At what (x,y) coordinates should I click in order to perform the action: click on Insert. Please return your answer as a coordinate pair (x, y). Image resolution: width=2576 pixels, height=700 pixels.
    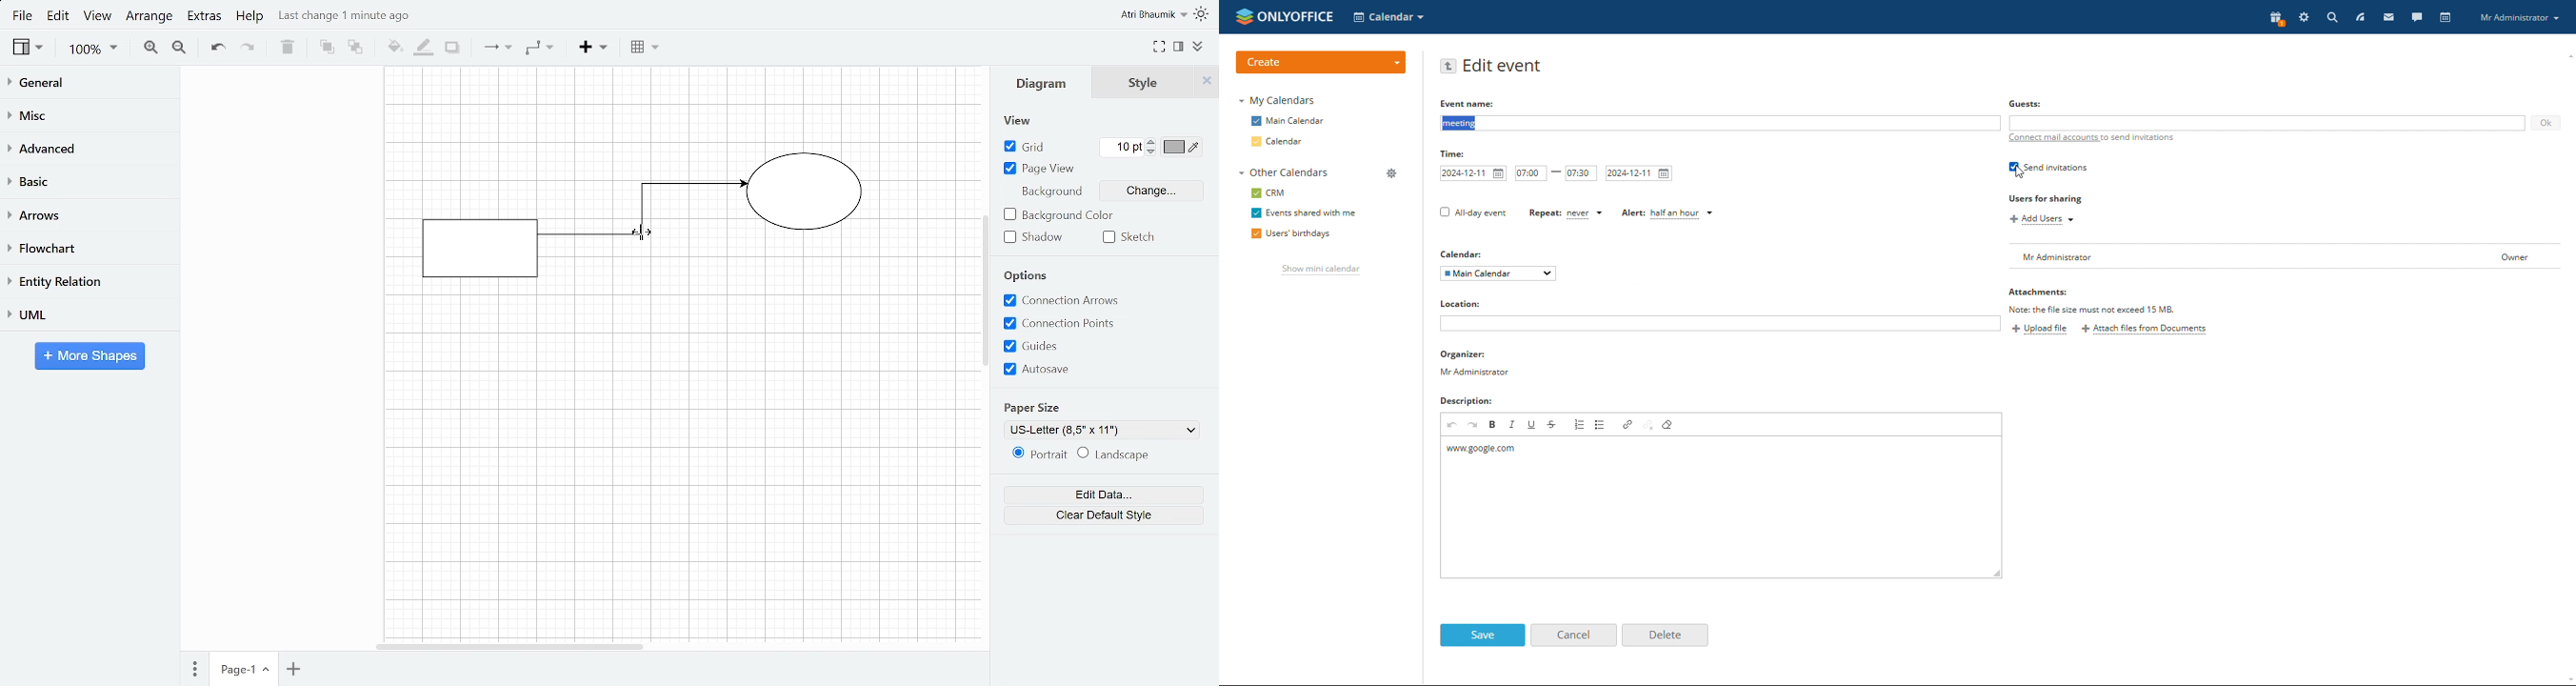
    Looking at the image, I should click on (595, 50).